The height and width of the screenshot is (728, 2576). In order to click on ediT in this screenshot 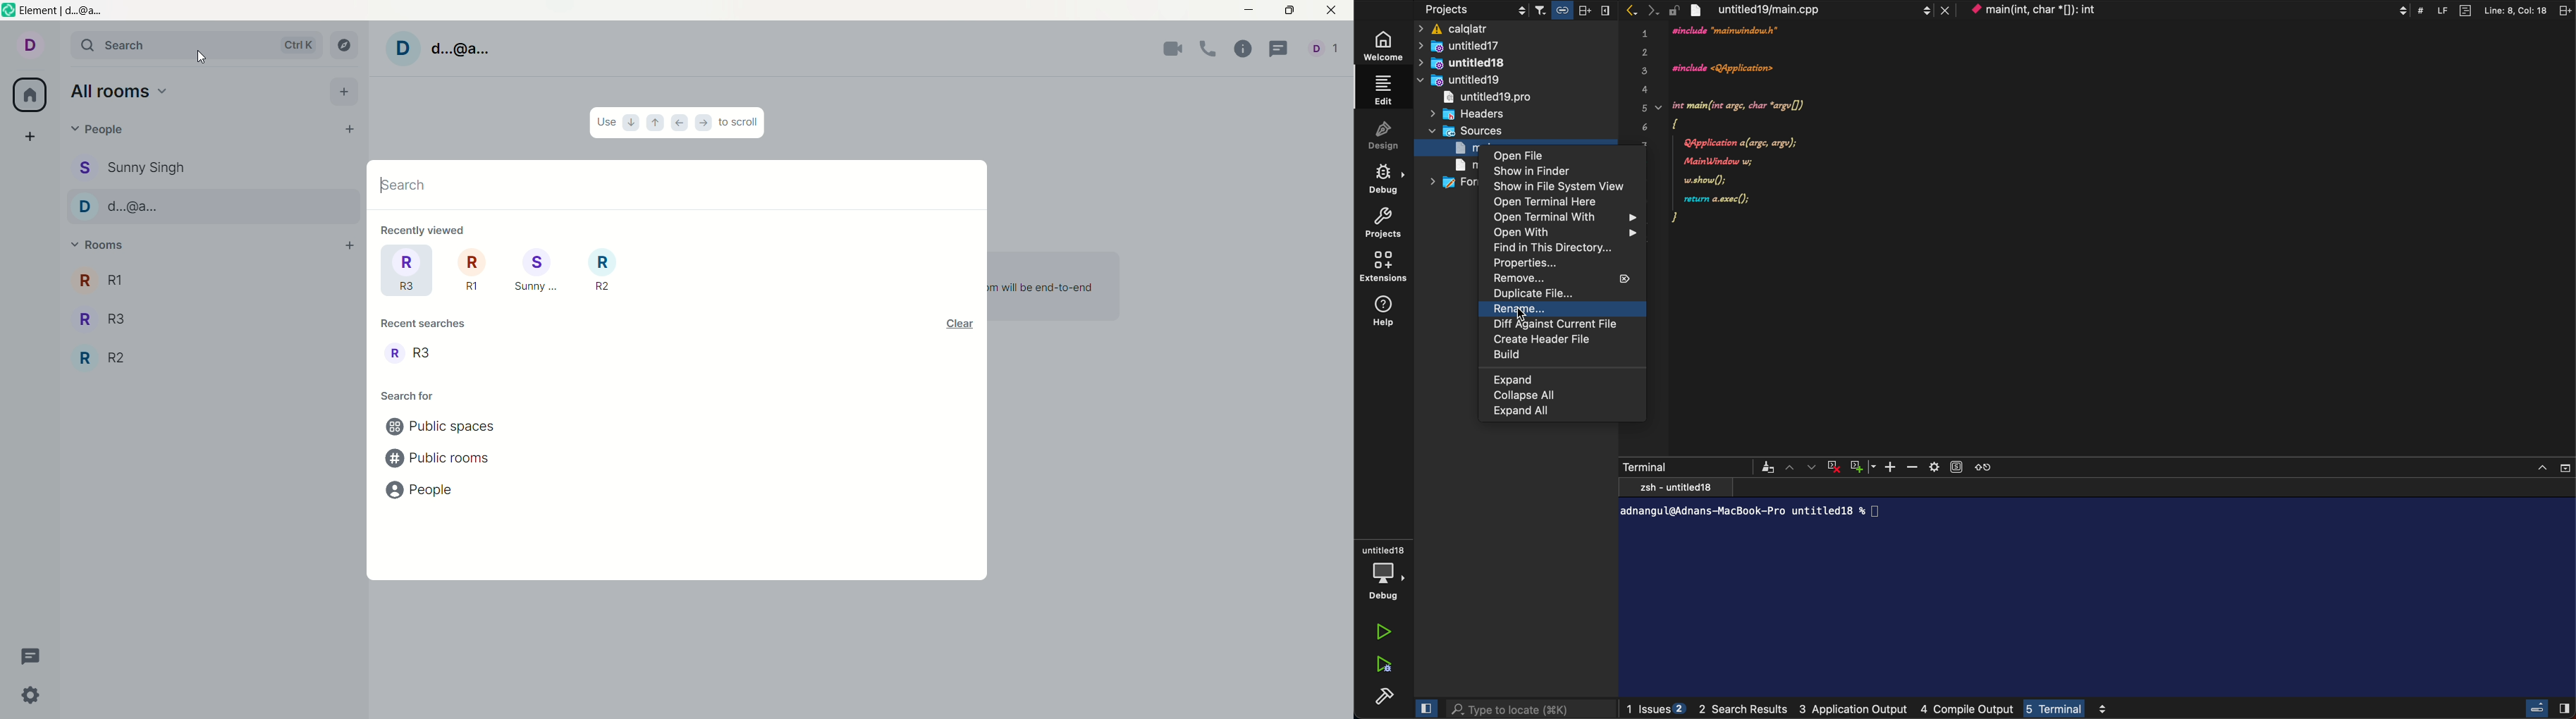, I will do `click(1385, 90)`.